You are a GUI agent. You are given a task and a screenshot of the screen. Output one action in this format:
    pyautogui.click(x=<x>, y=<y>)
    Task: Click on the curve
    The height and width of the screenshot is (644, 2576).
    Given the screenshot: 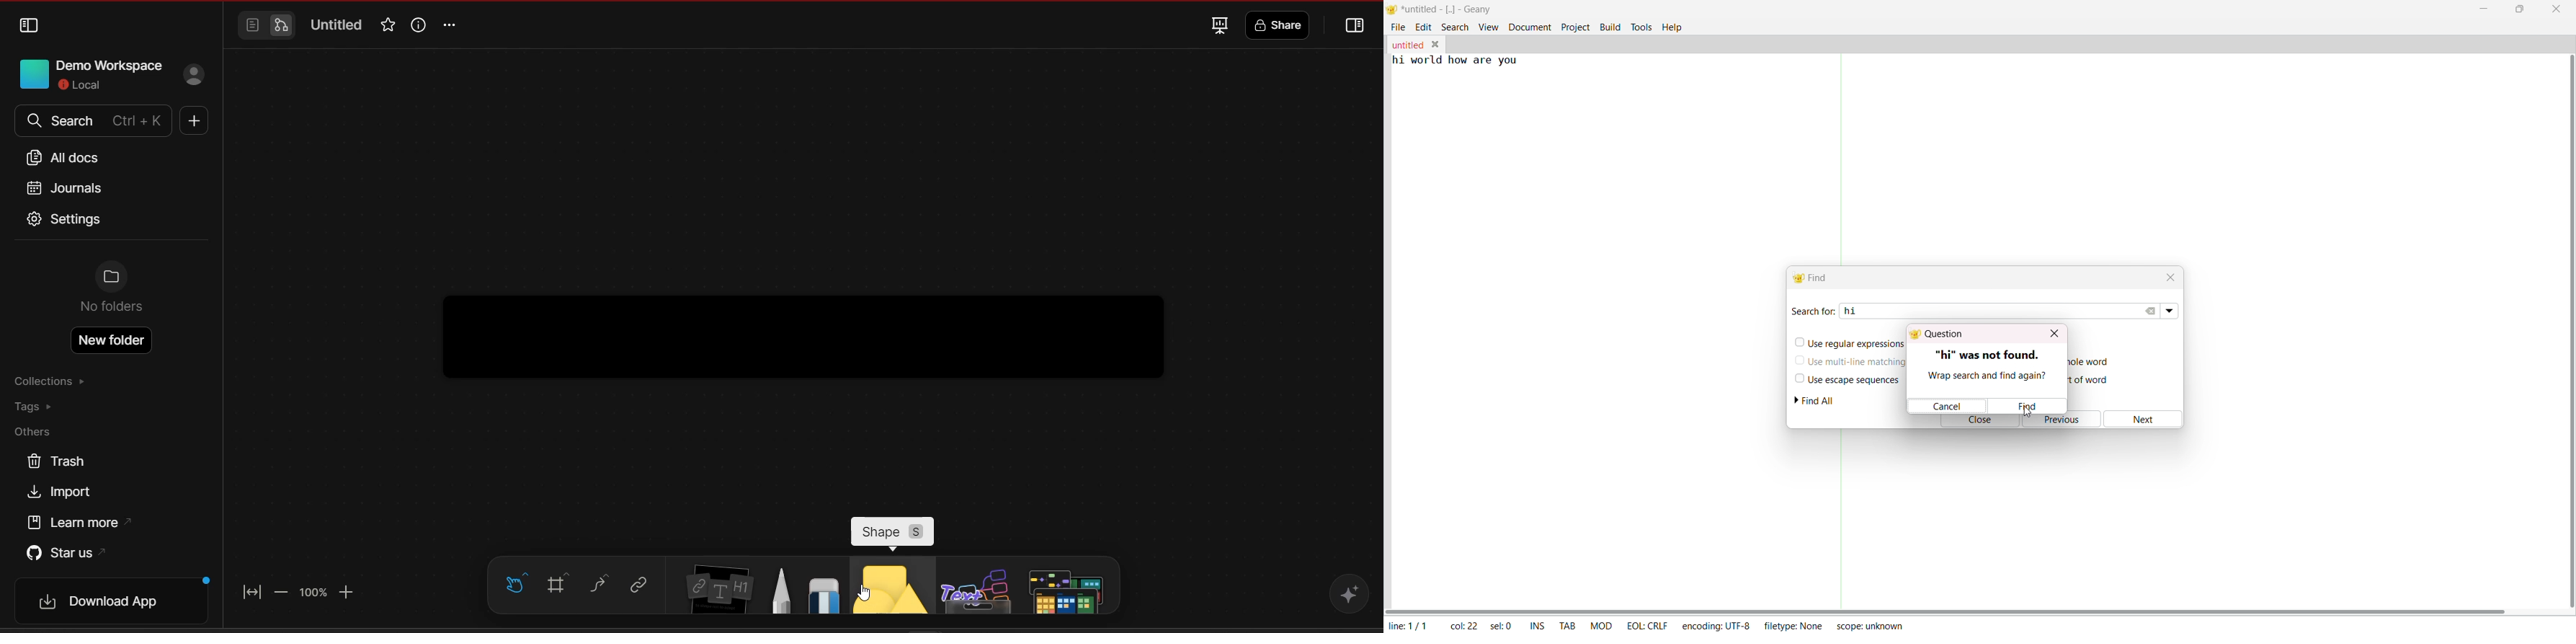 What is the action you would take?
    pyautogui.click(x=601, y=584)
    